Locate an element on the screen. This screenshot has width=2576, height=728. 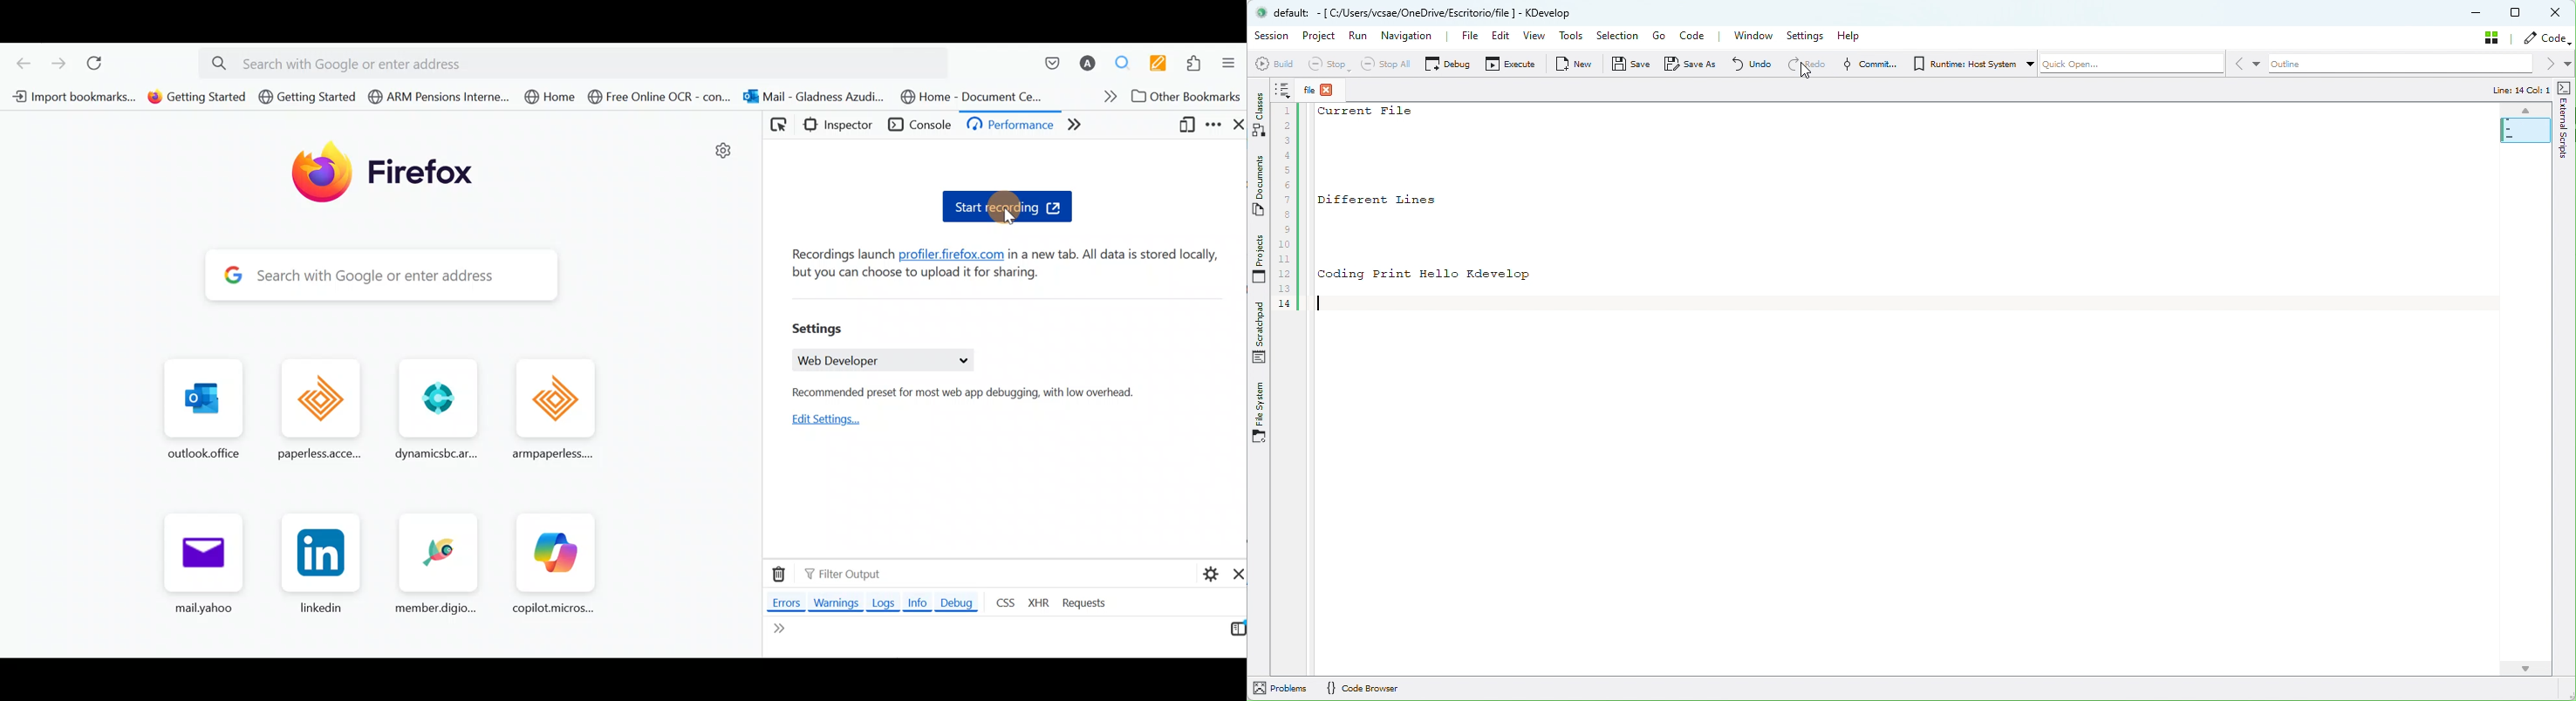
Bookmark 4 is located at coordinates (438, 97).